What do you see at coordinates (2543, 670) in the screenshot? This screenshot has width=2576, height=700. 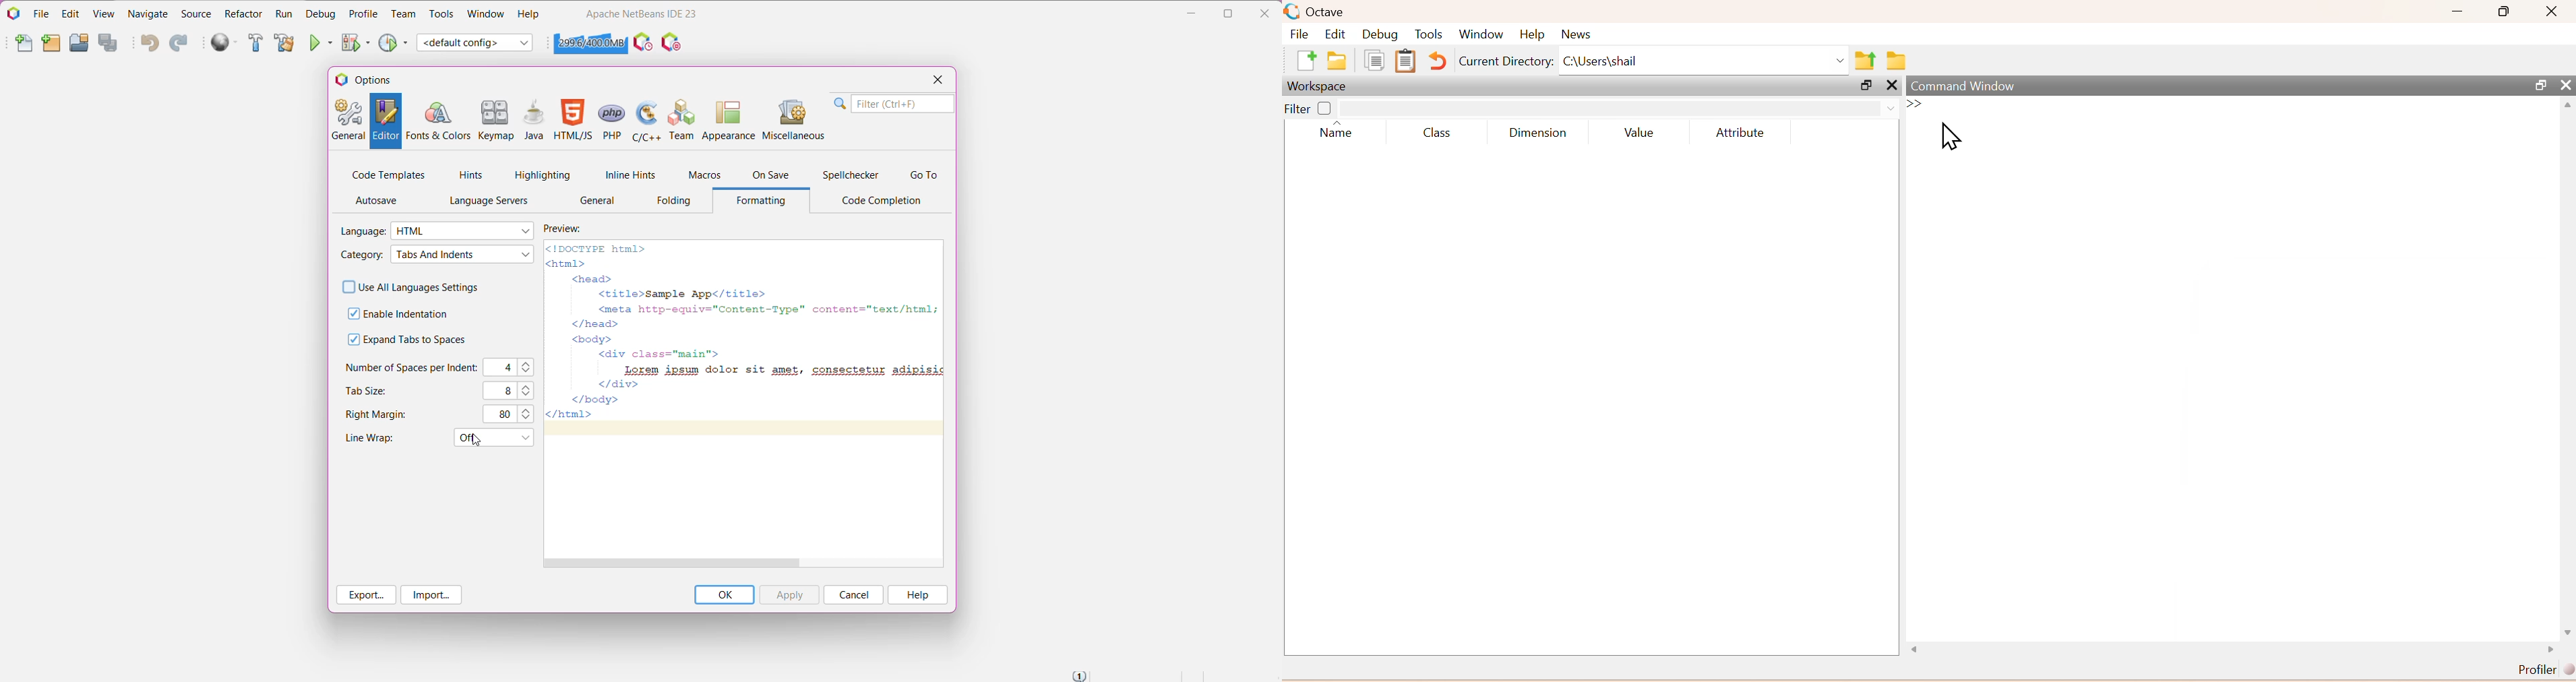 I see `Profiler` at bounding box center [2543, 670].